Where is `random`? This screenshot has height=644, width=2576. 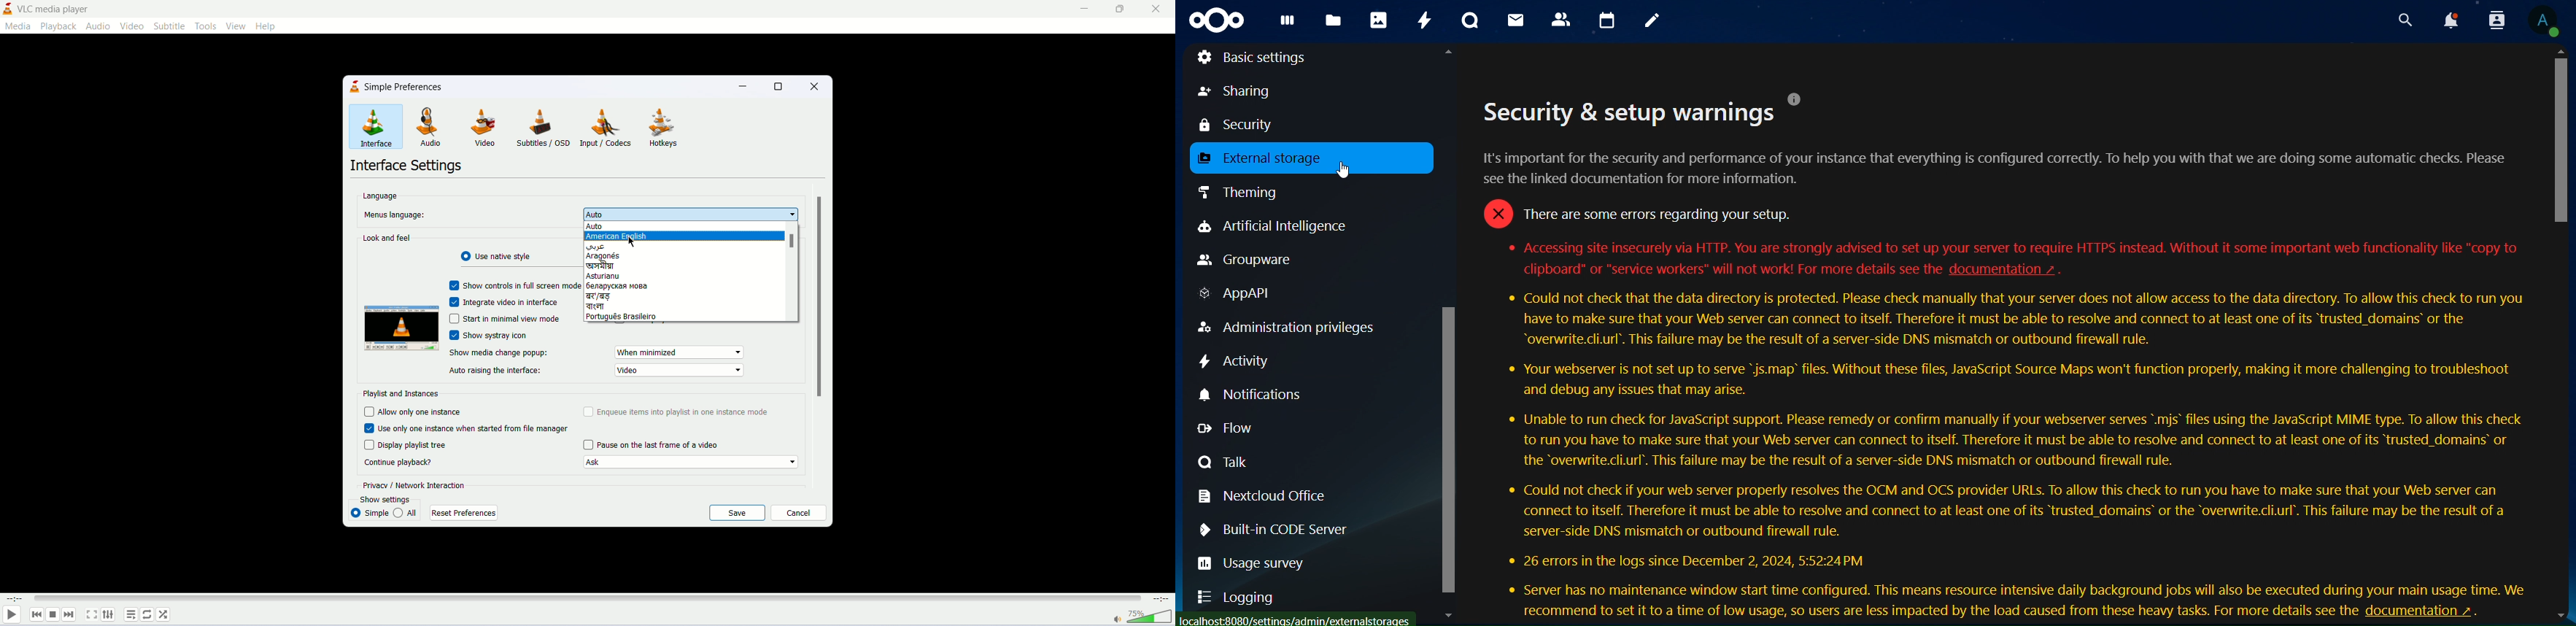 random is located at coordinates (164, 615).